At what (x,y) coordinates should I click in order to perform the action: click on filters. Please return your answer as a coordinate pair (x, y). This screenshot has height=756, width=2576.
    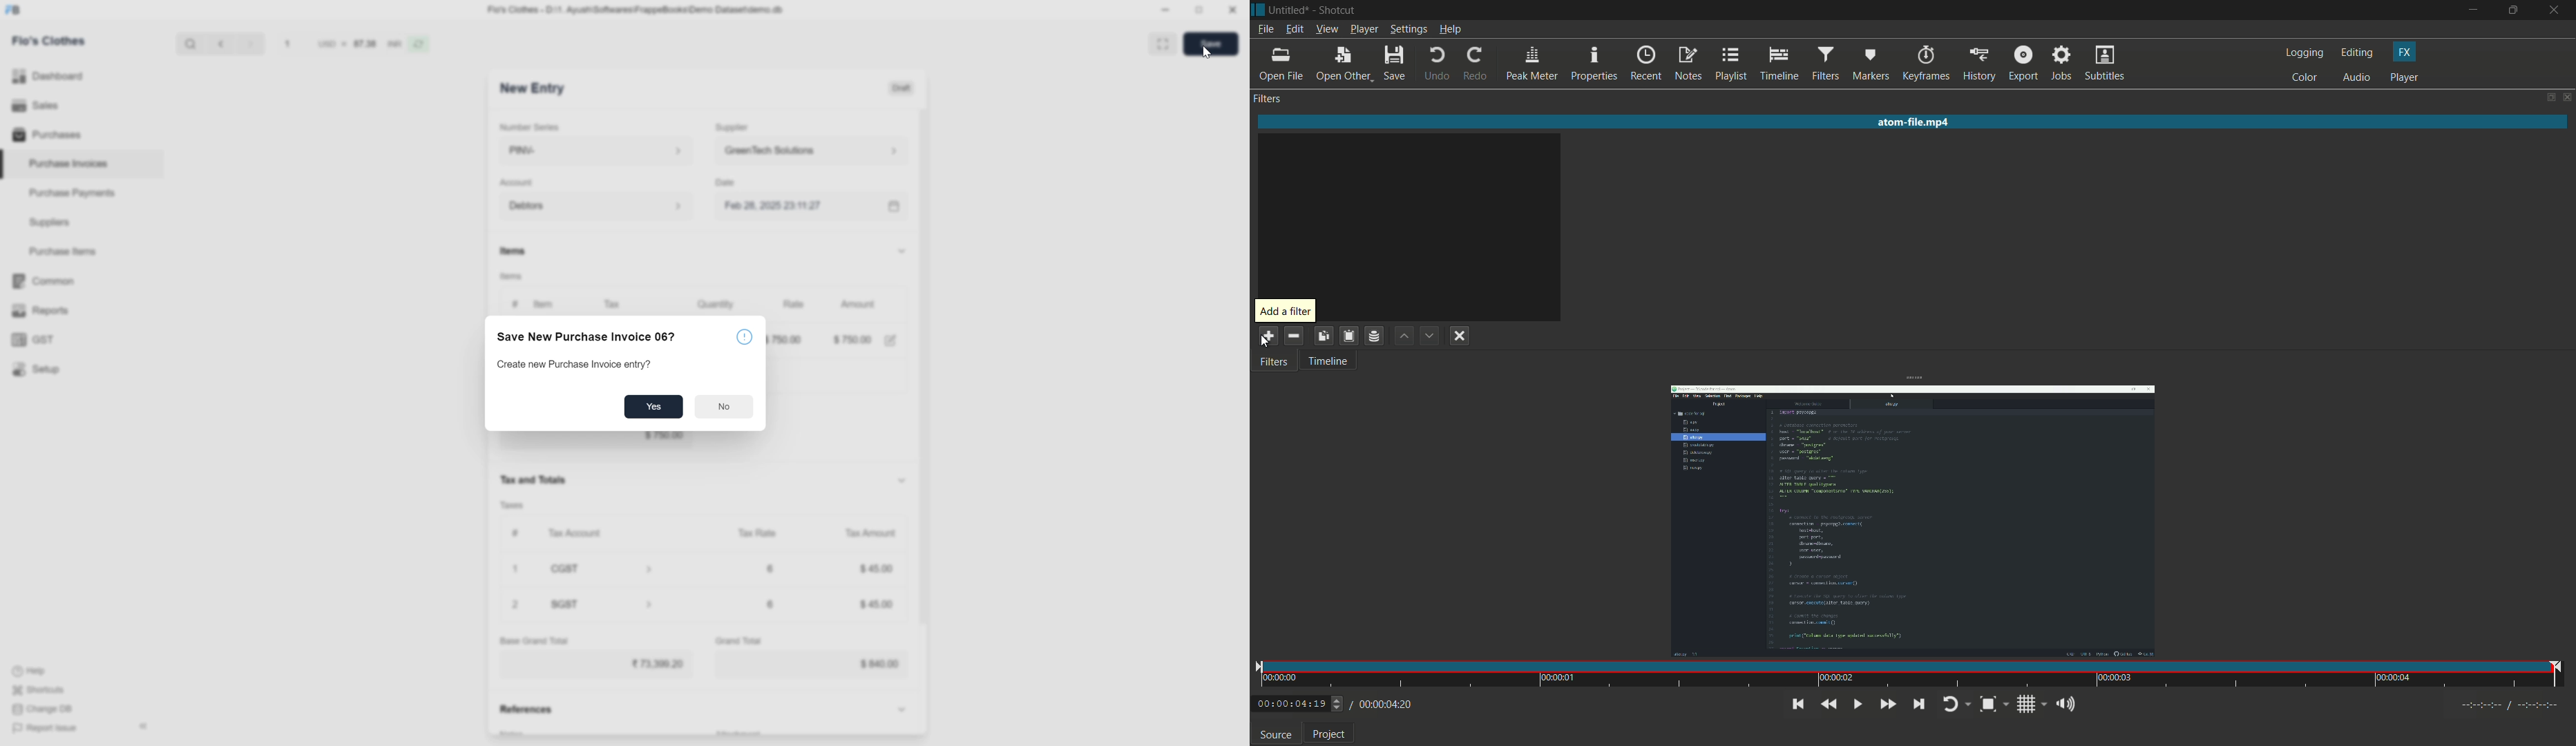
    Looking at the image, I should click on (1824, 64).